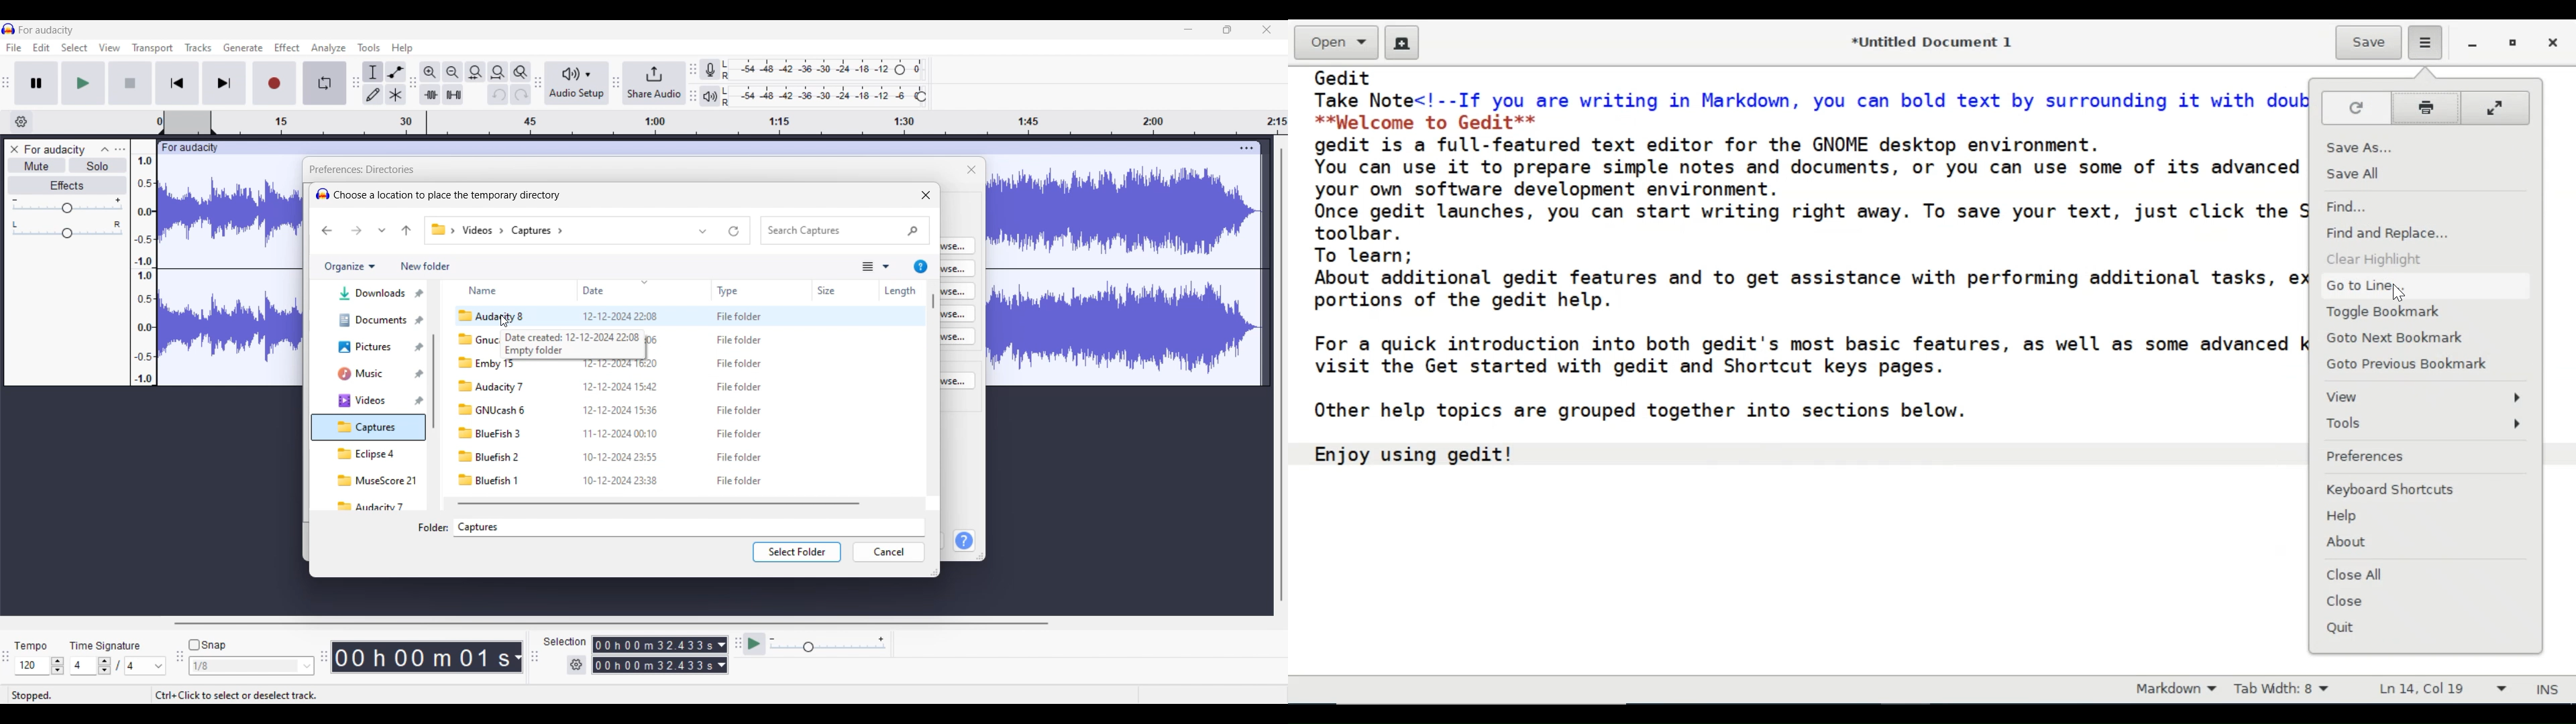 This screenshot has width=2576, height=728. I want to click on Date column, current sorting, so click(616, 288).